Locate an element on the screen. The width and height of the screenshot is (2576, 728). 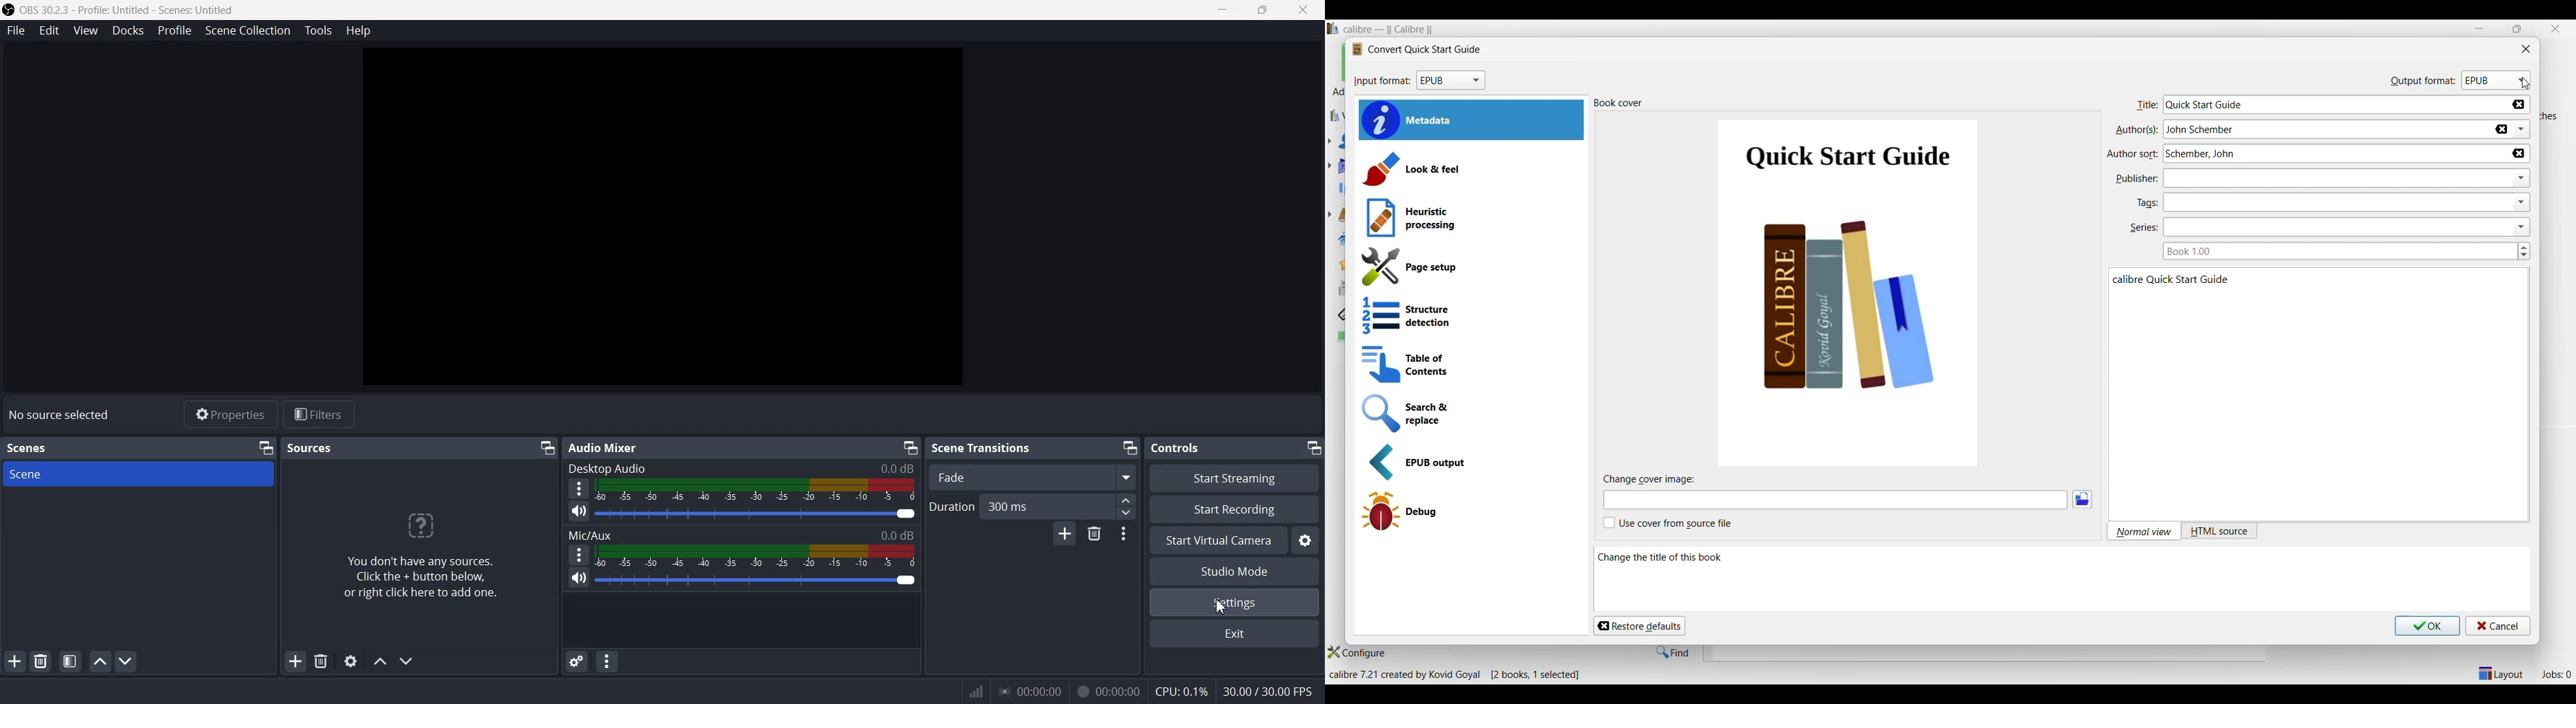
Add Scene is located at coordinates (14, 661).